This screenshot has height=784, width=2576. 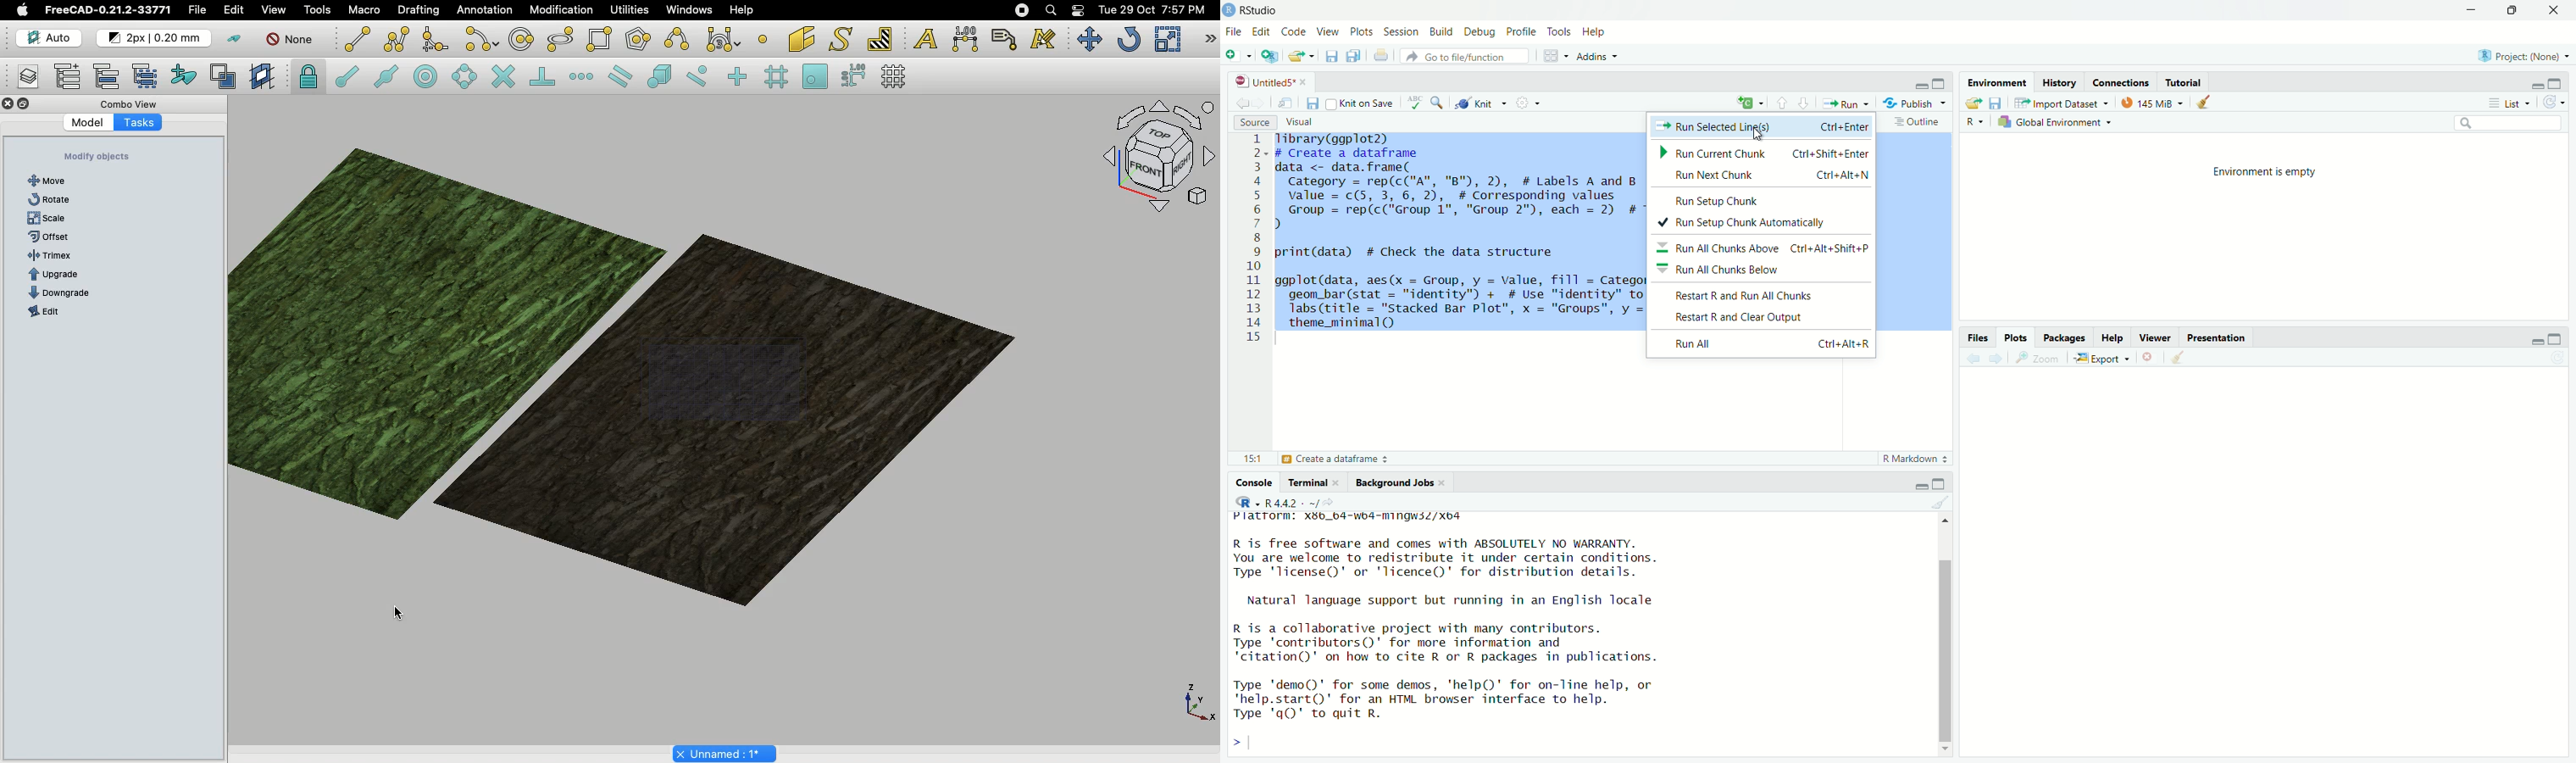 I want to click on Spell check, so click(x=1414, y=101).